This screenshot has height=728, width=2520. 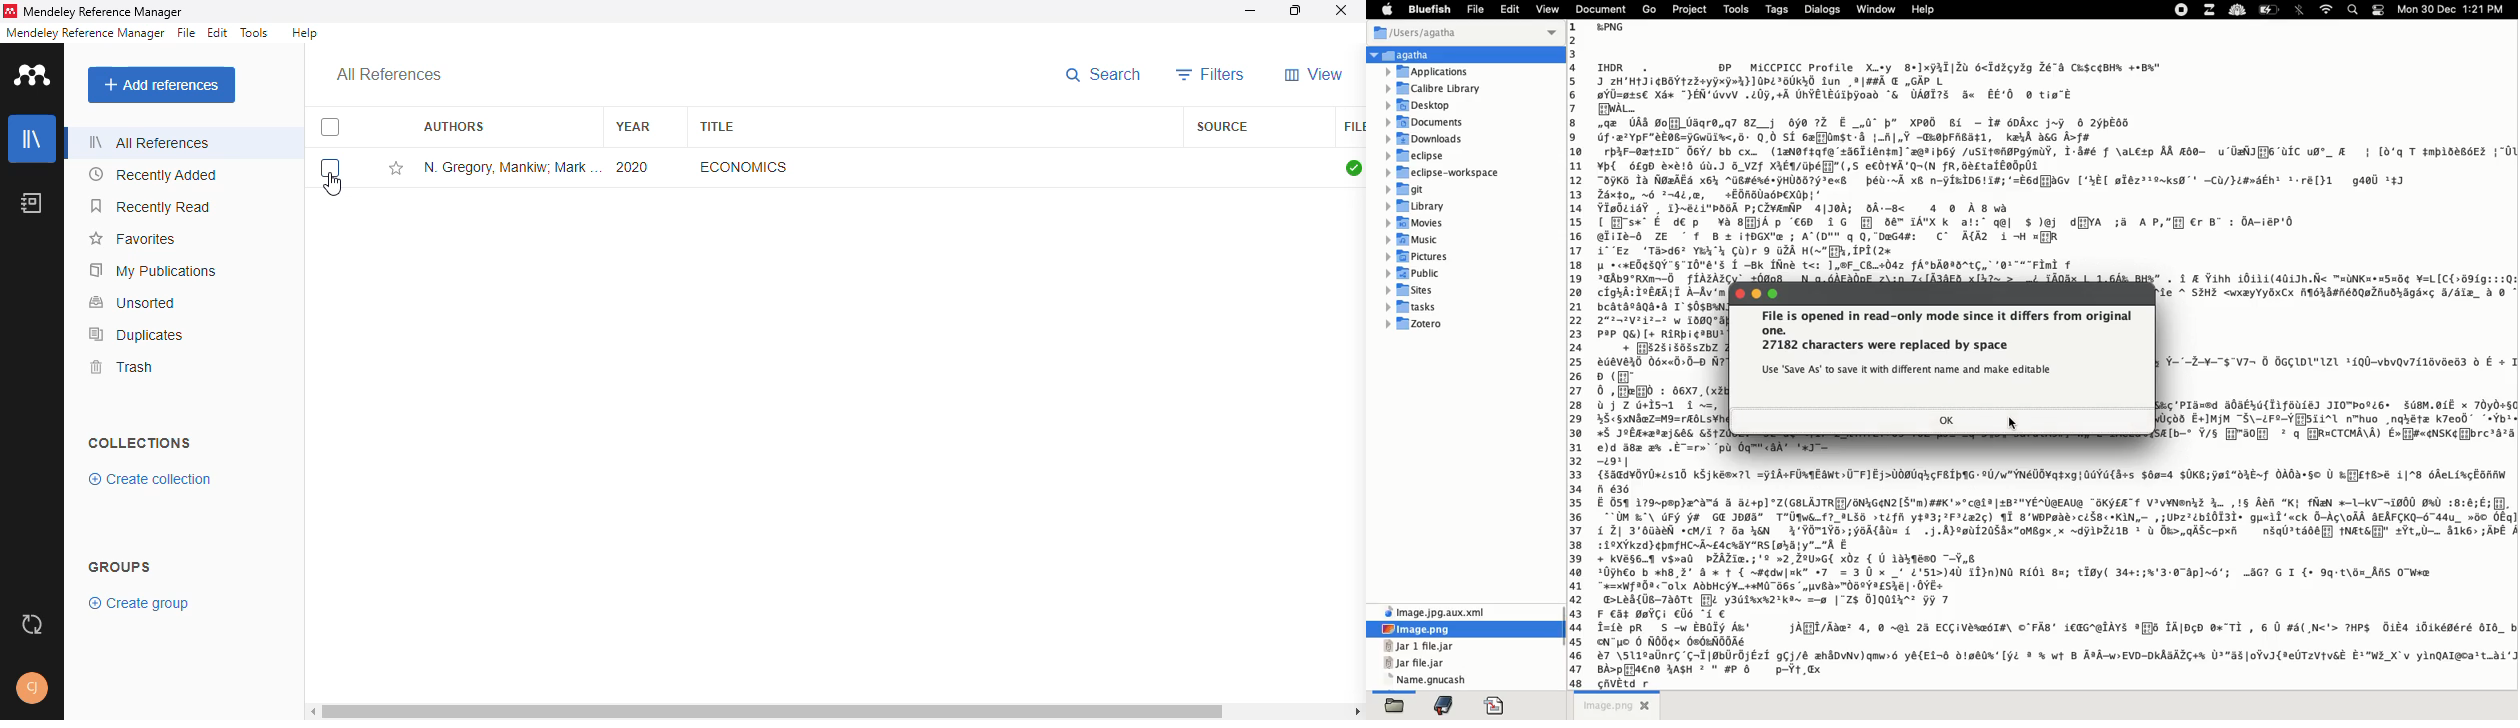 What do you see at coordinates (1103, 75) in the screenshot?
I see `search` at bounding box center [1103, 75].